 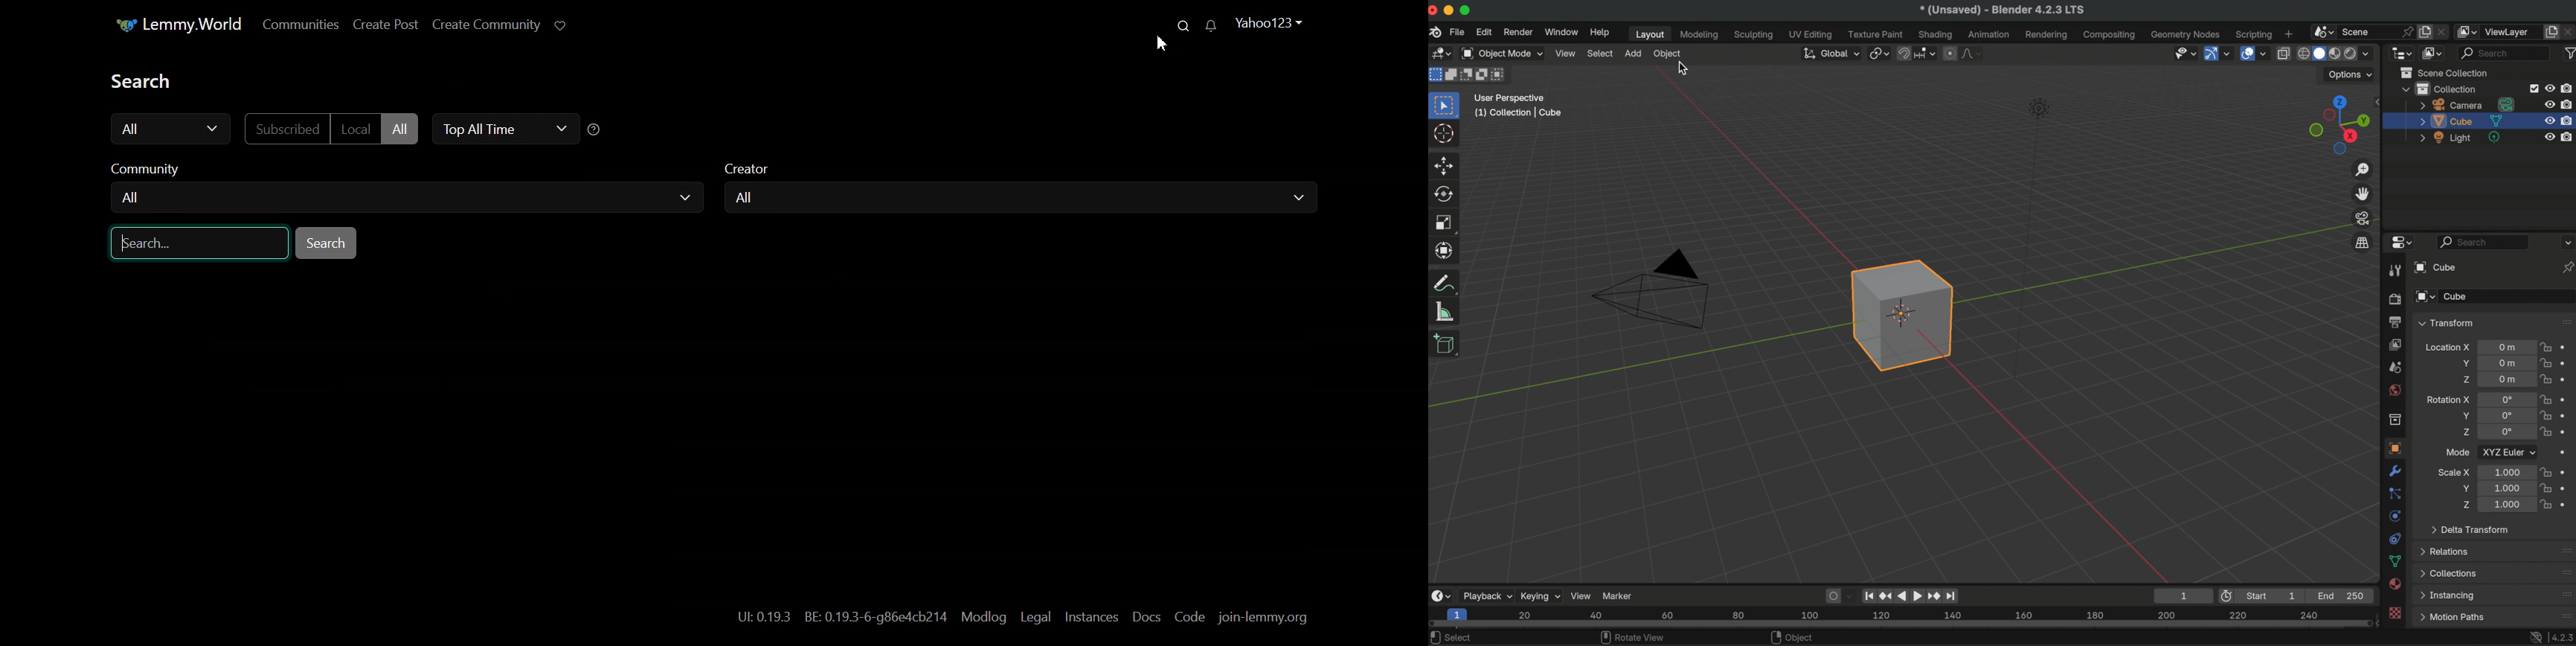 I want to click on disable in render, so click(x=2568, y=88).